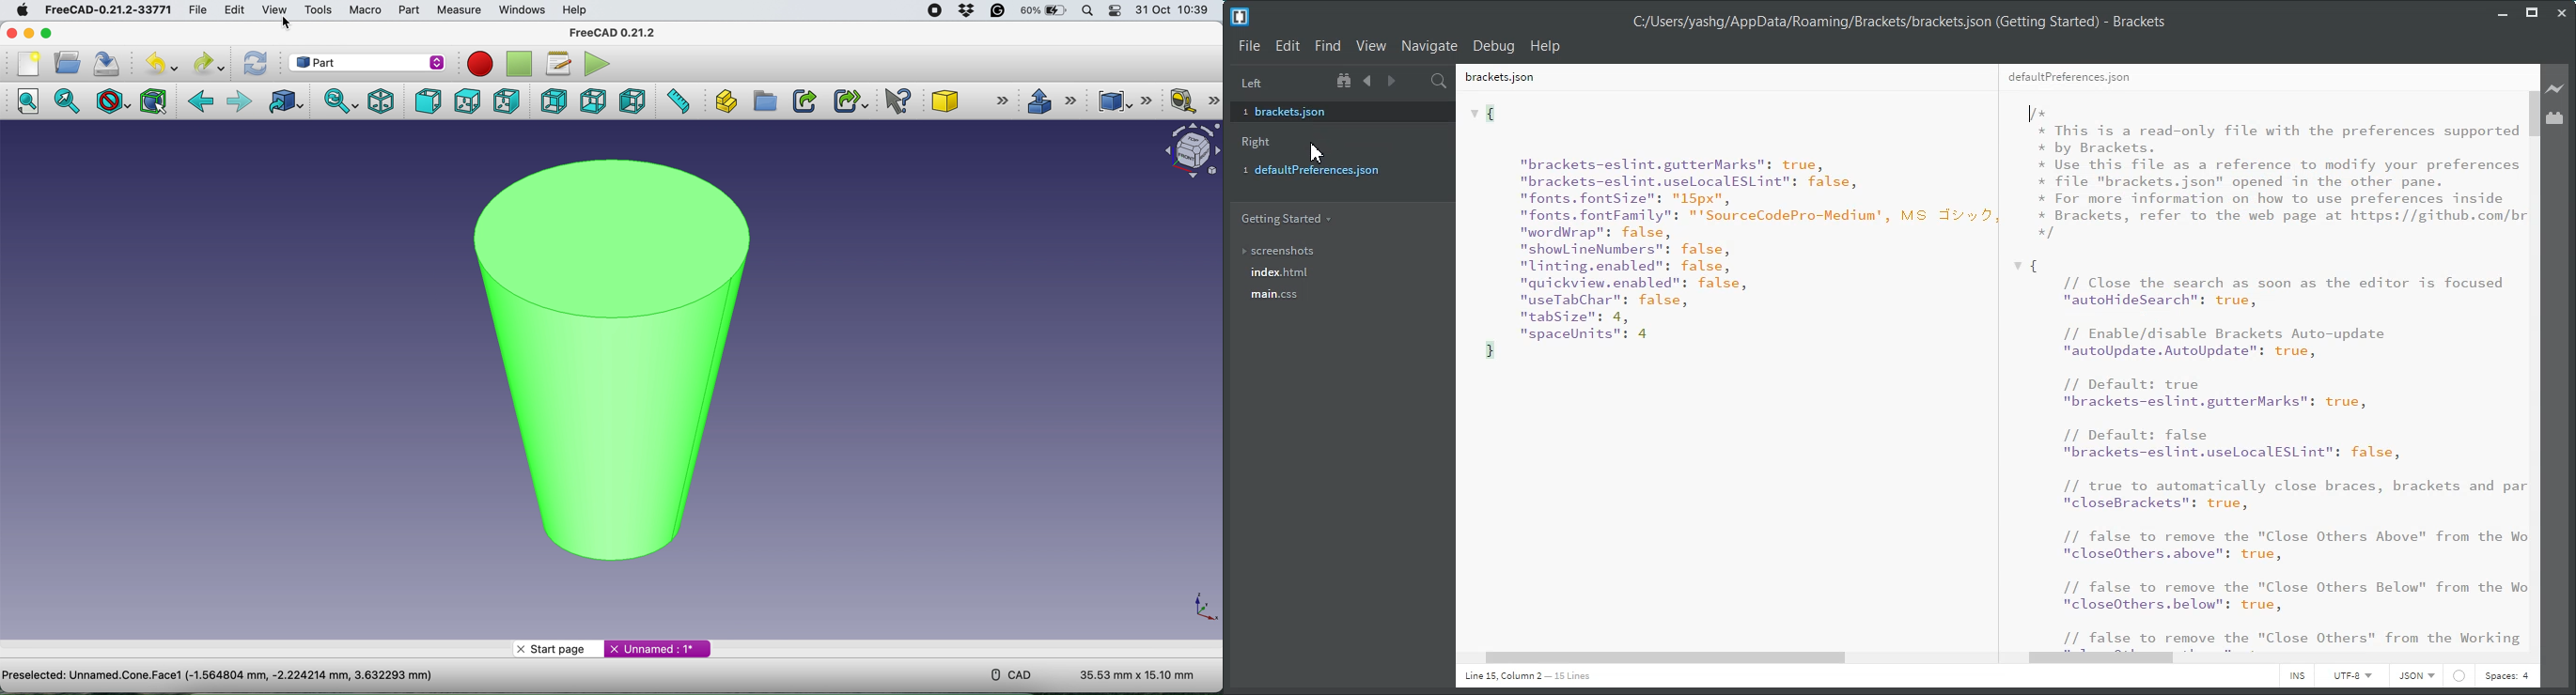 The image size is (2576, 700). Describe the element at coordinates (26, 63) in the screenshot. I see `new` at that location.